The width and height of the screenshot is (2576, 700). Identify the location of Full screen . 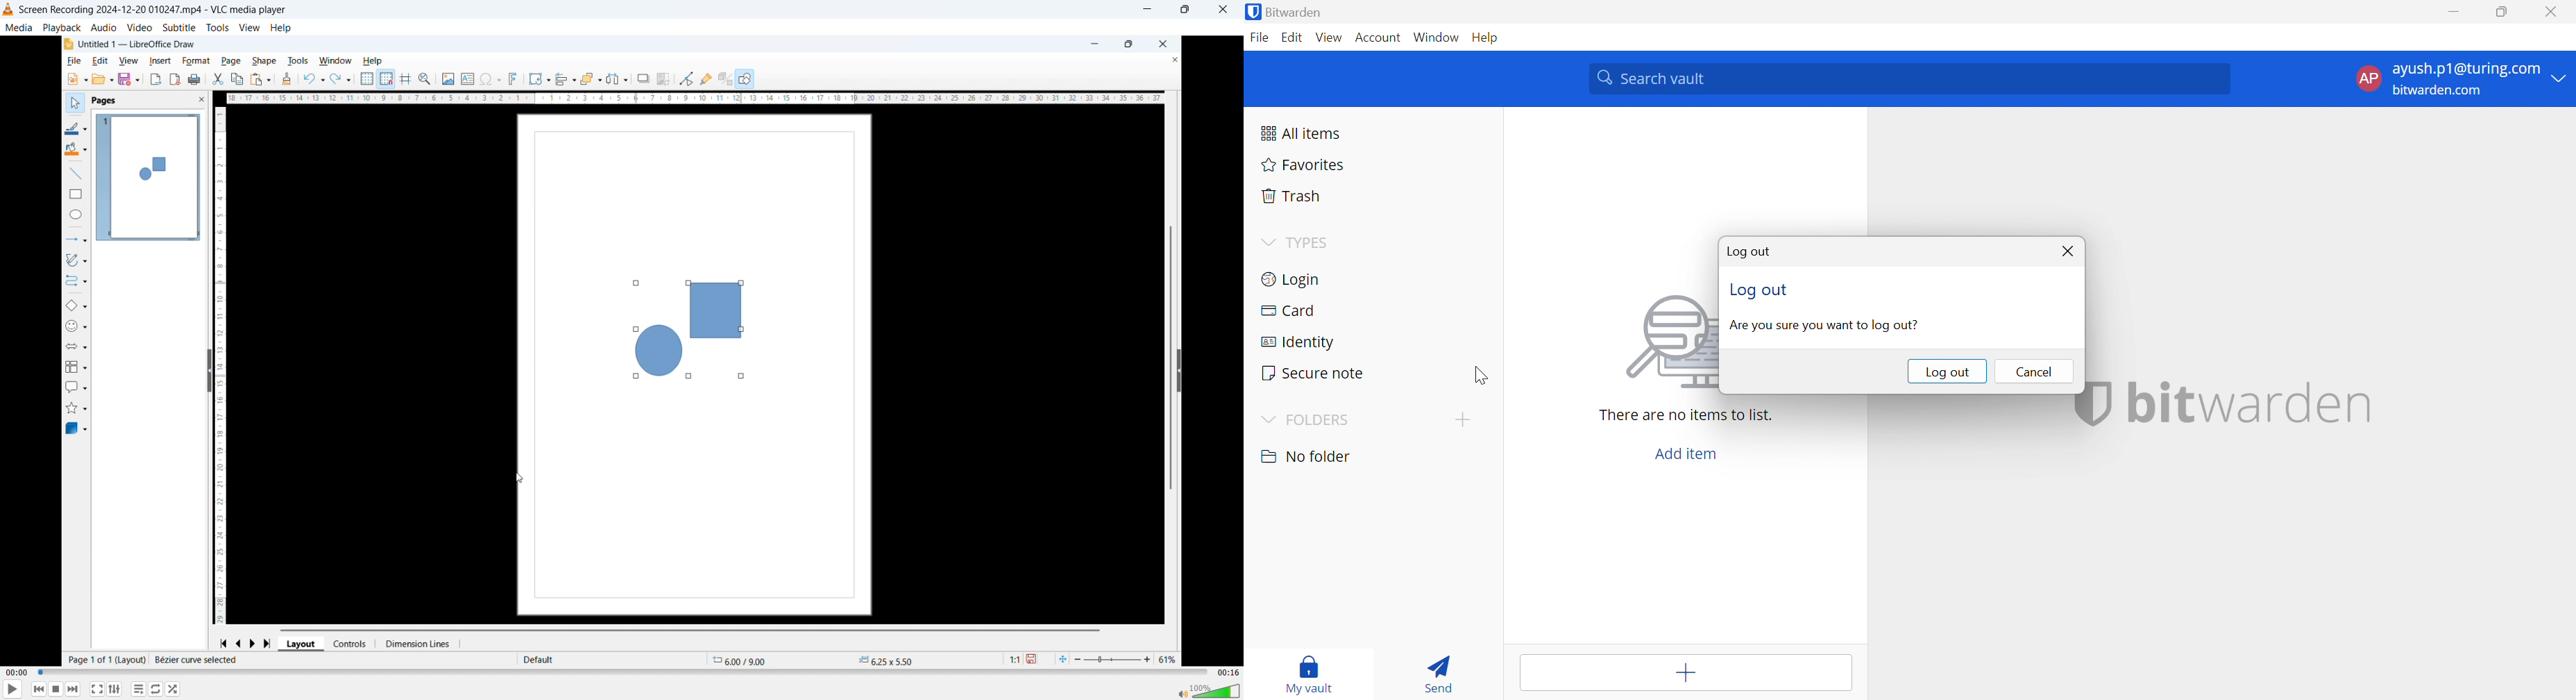
(97, 688).